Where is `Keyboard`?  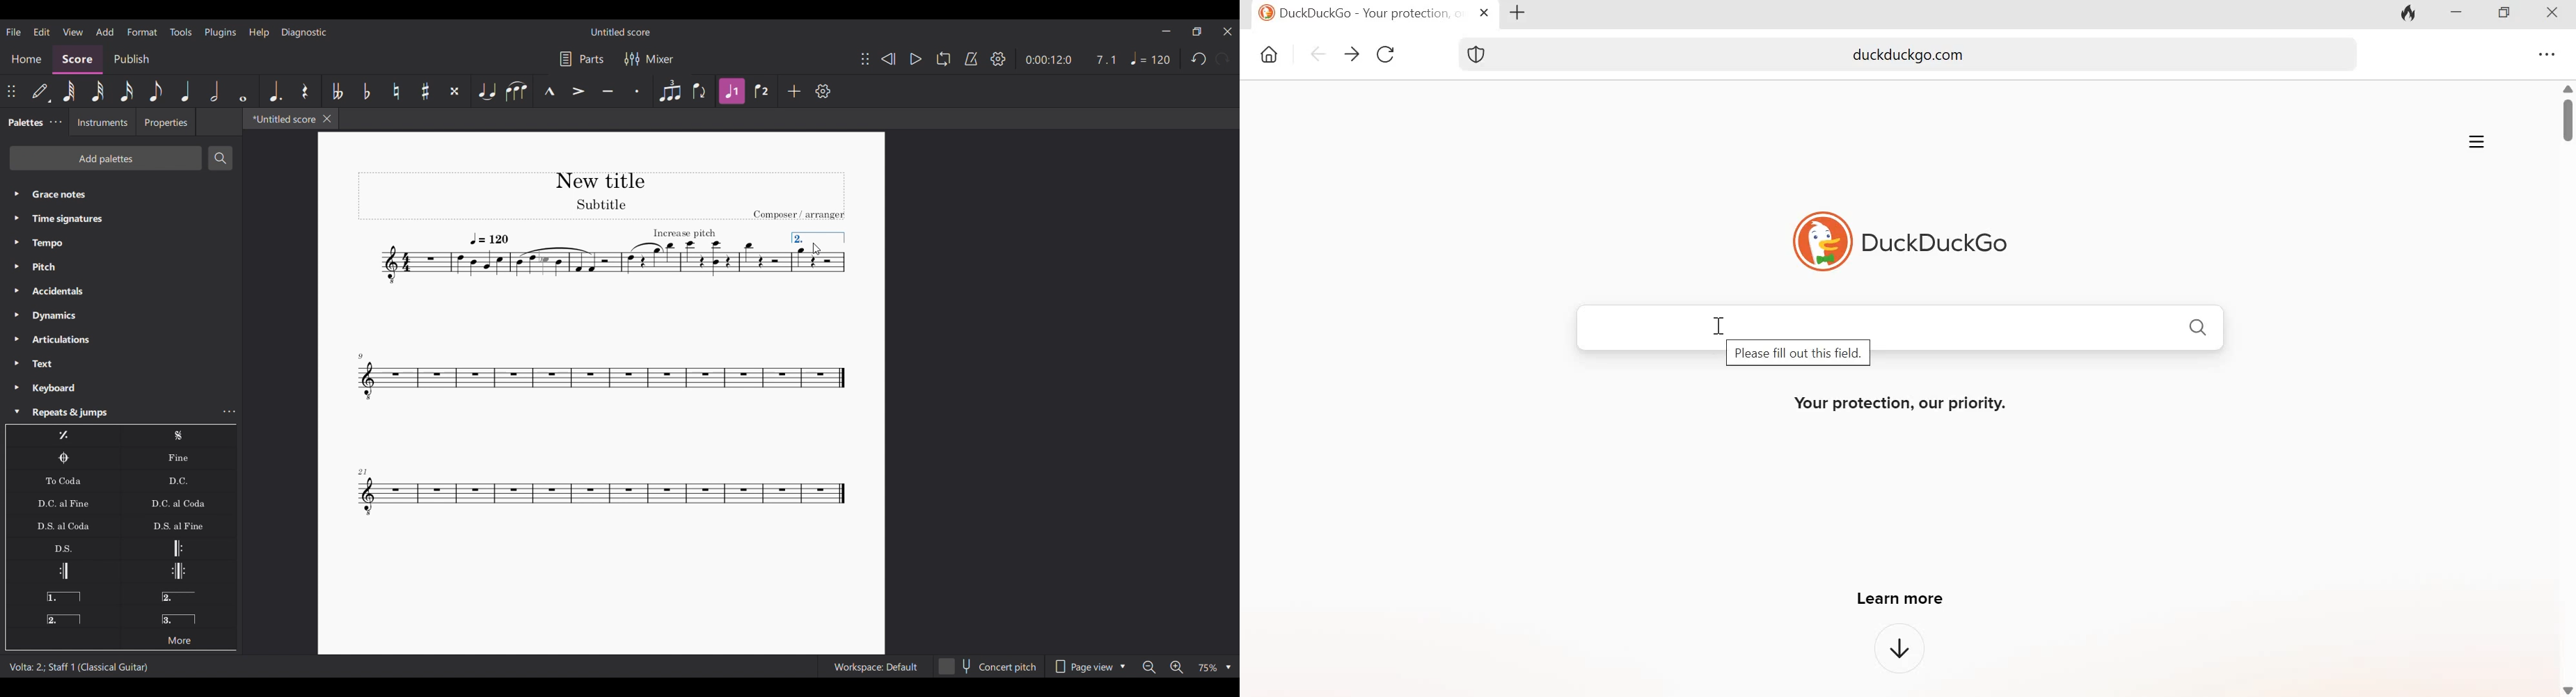 Keyboard is located at coordinates (121, 388).